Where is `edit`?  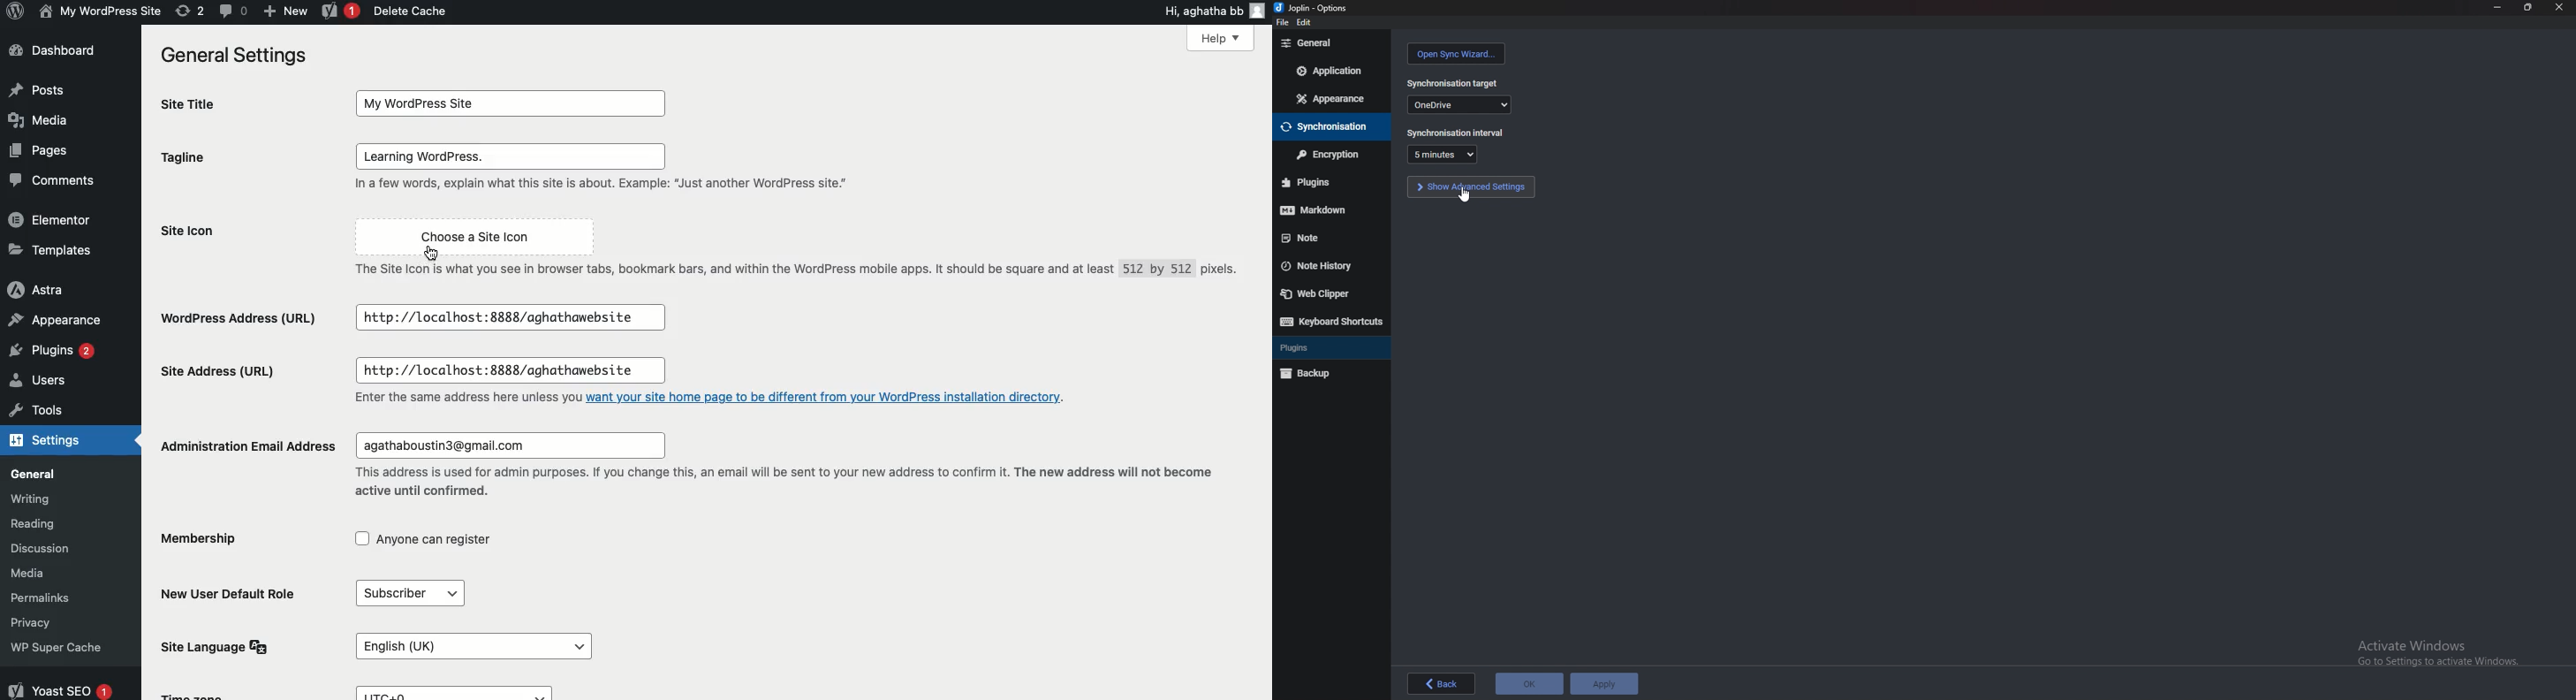 edit is located at coordinates (1306, 23).